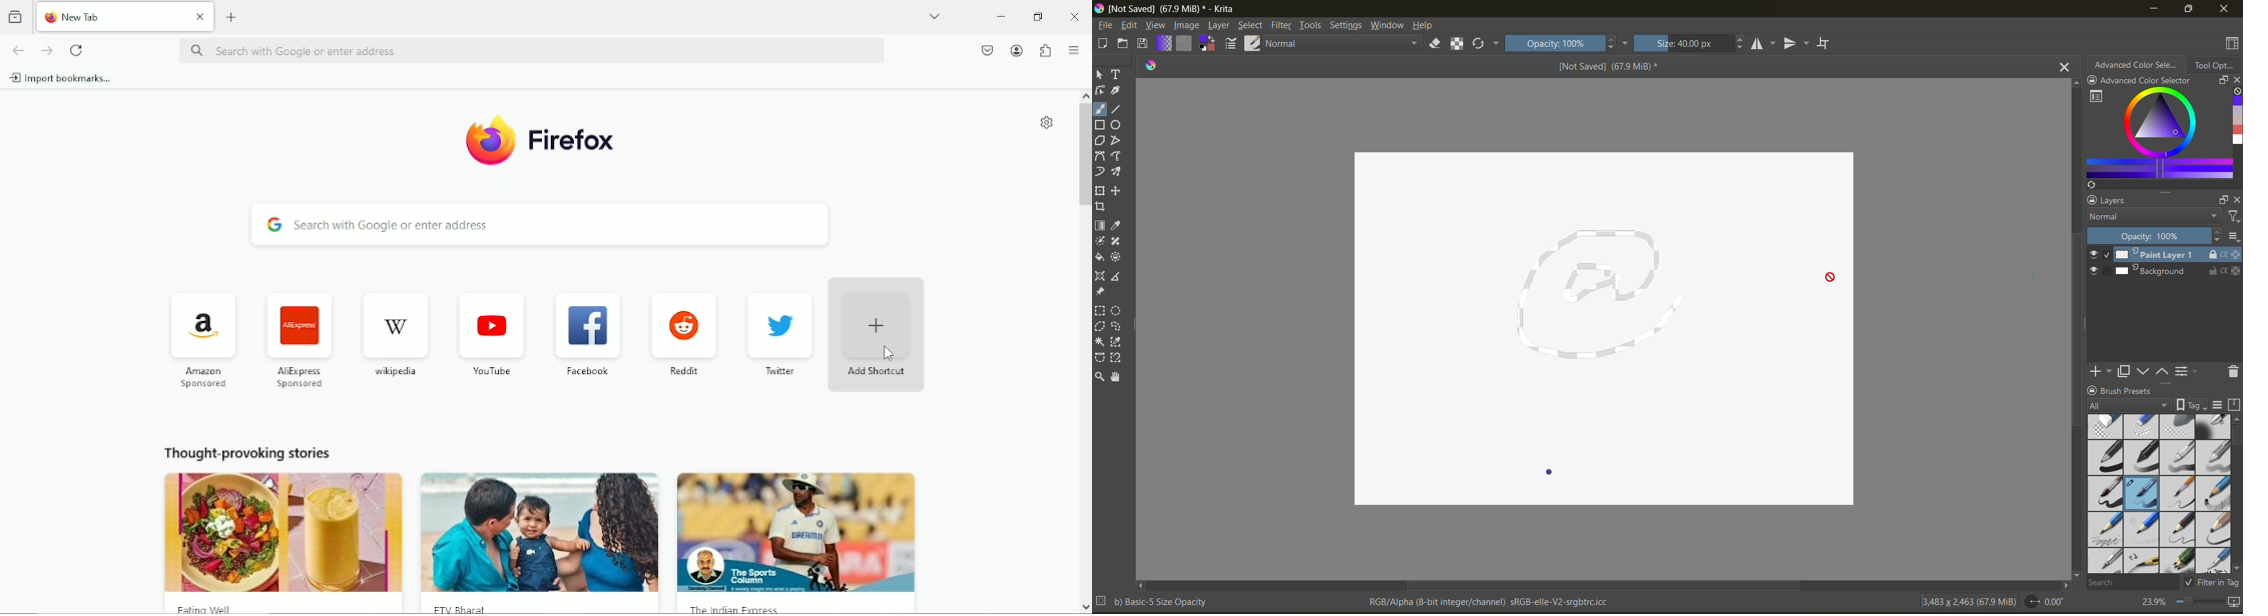 This screenshot has height=616, width=2268. Describe the element at coordinates (2132, 584) in the screenshot. I see `search` at that location.